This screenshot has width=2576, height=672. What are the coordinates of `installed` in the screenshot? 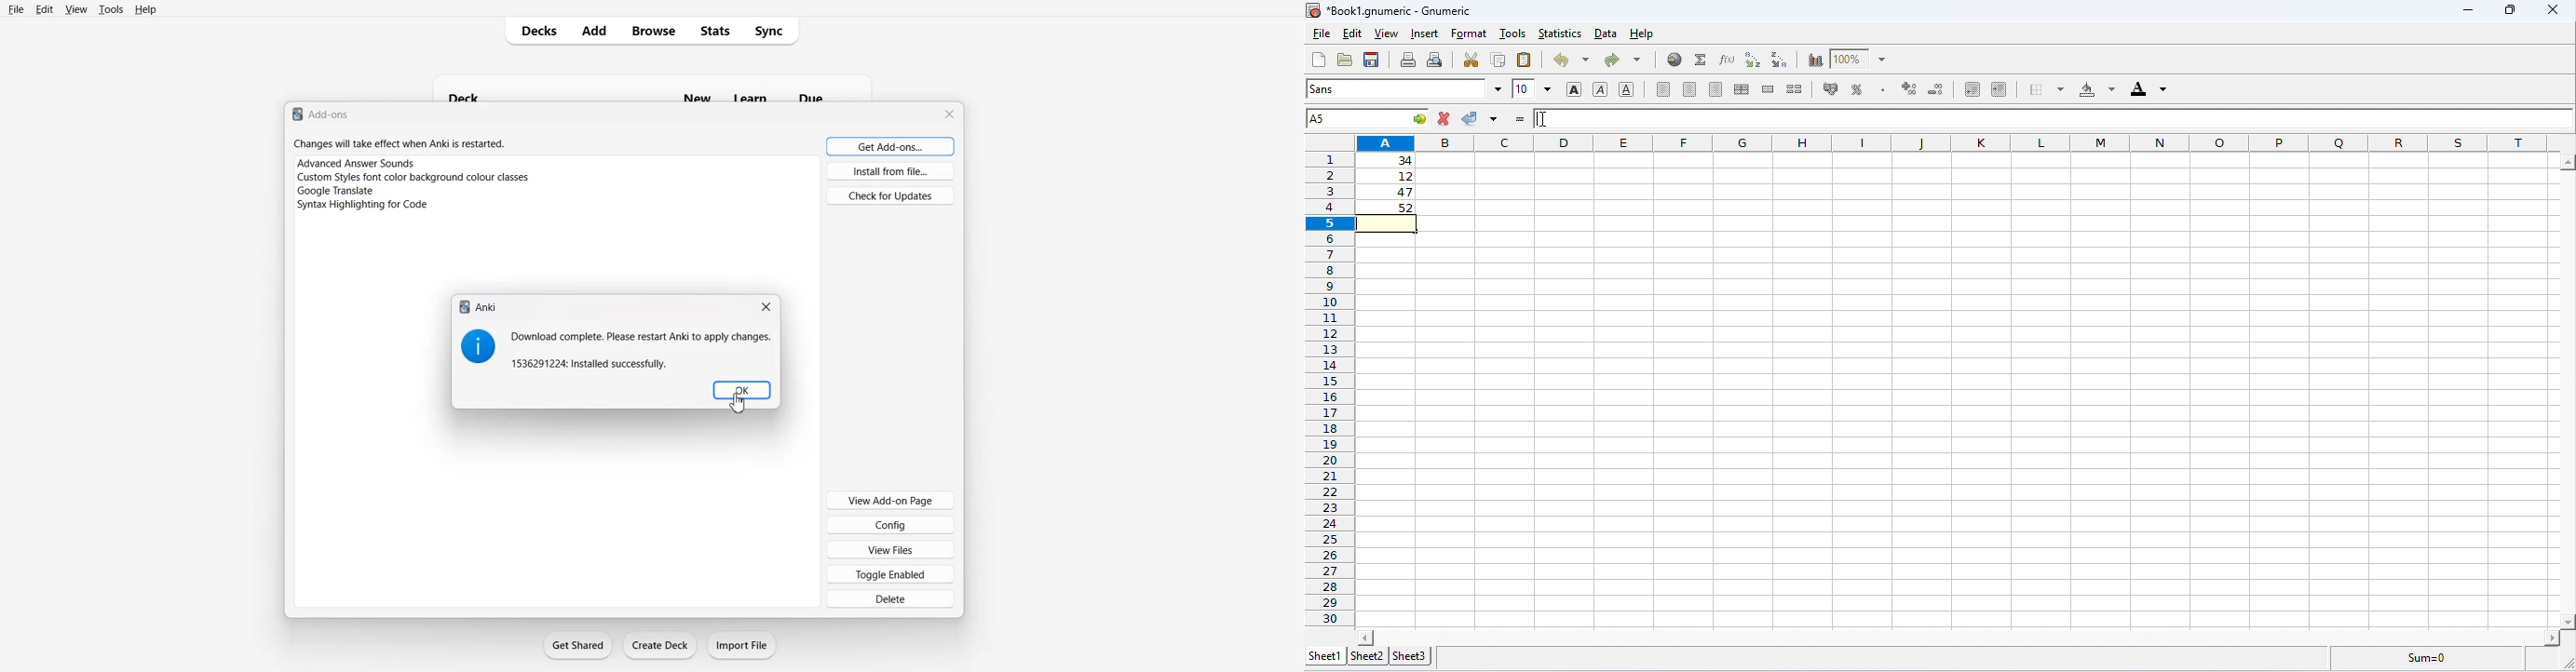 It's located at (590, 364).